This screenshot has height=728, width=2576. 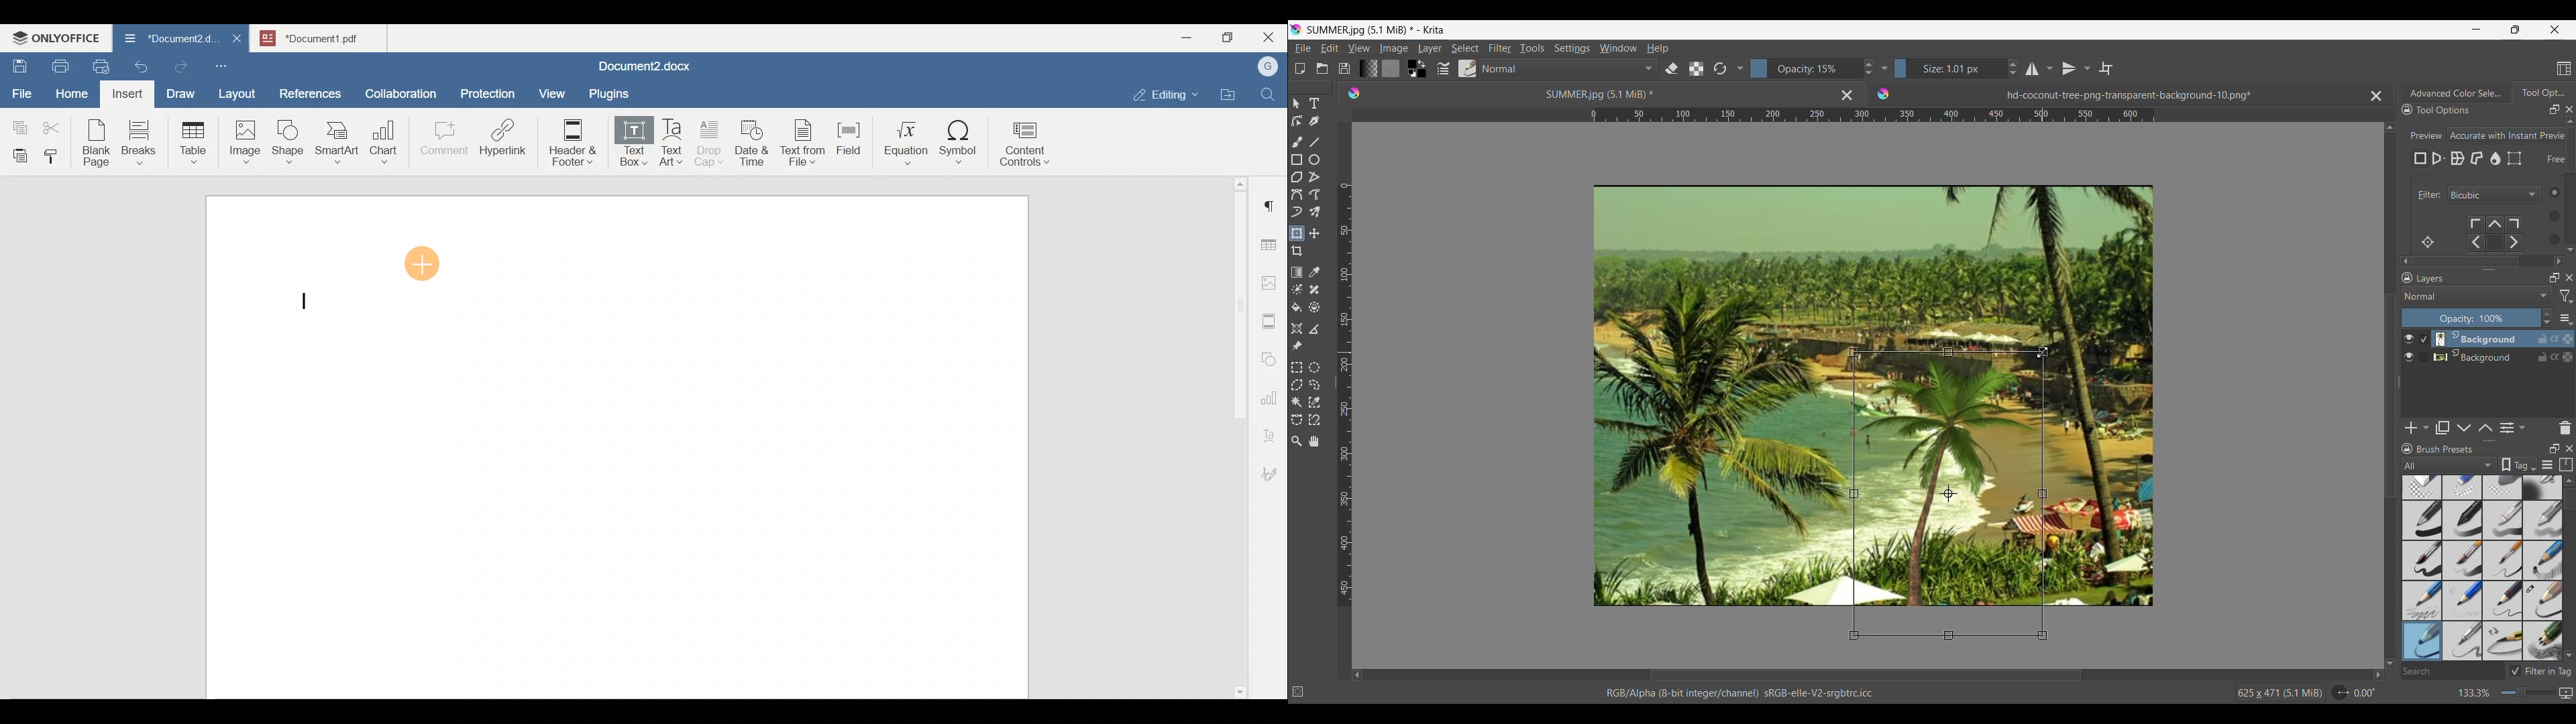 What do you see at coordinates (2374, 674) in the screenshot?
I see `Right` at bounding box center [2374, 674].